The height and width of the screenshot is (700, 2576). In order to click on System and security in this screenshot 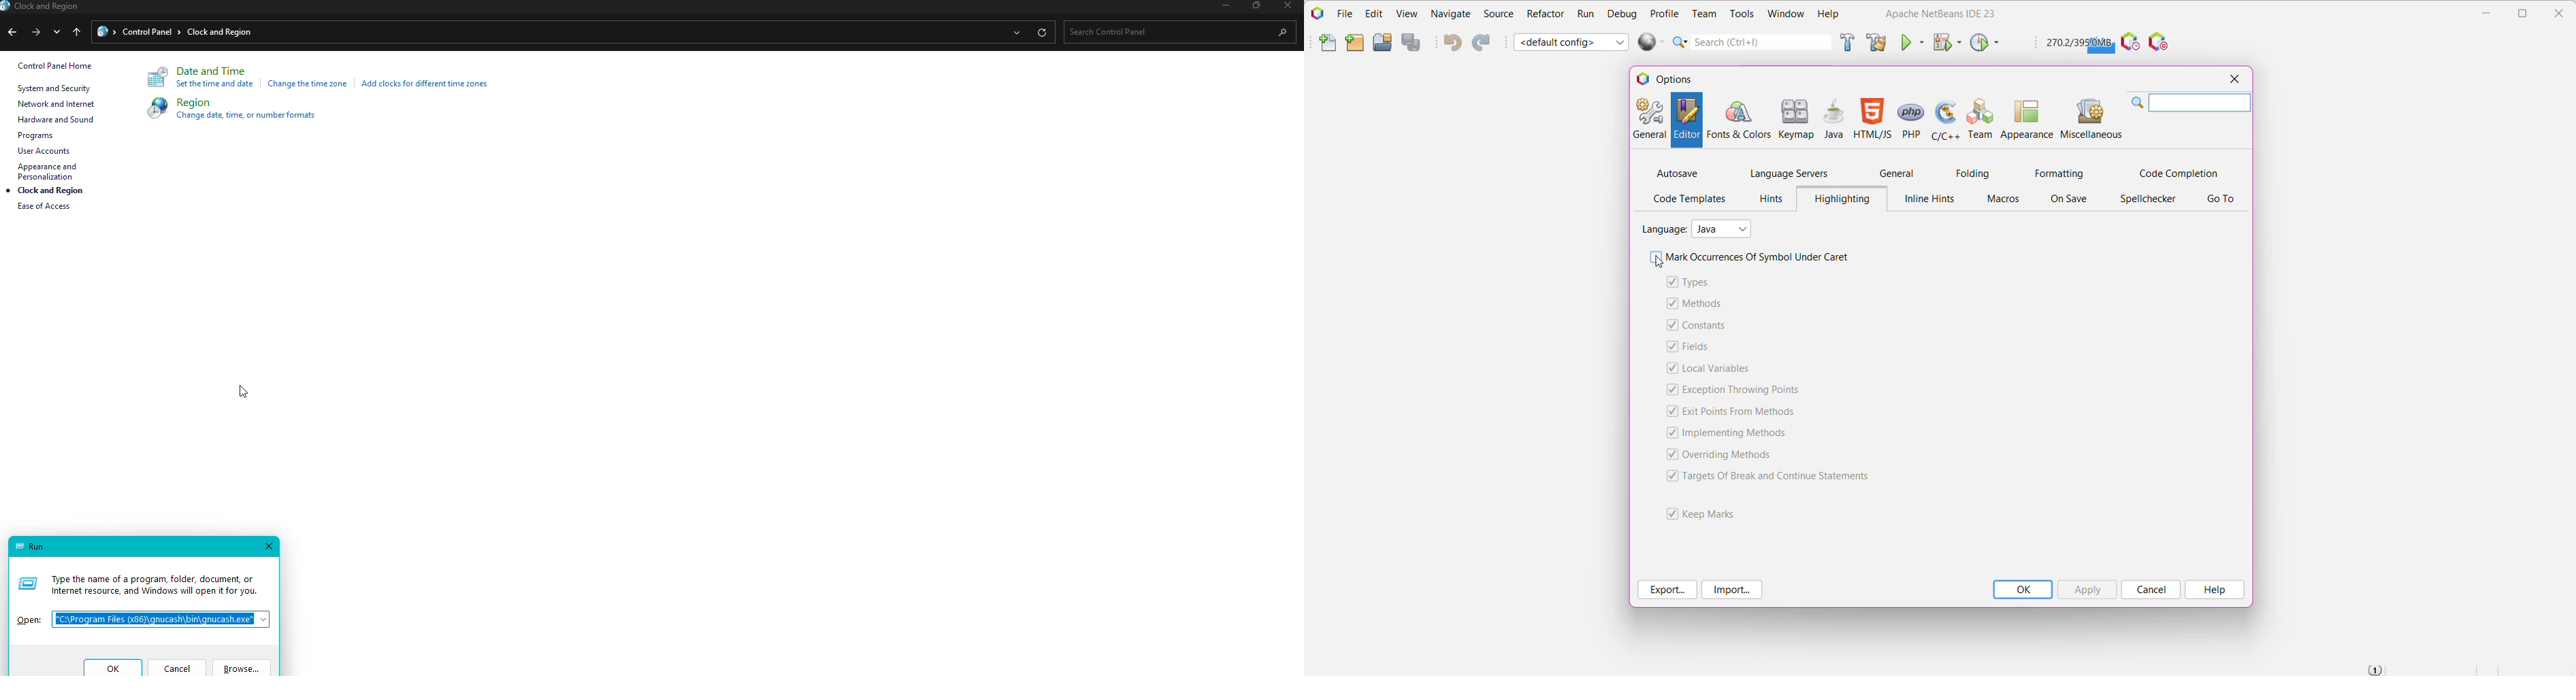, I will do `click(56, 88)`.